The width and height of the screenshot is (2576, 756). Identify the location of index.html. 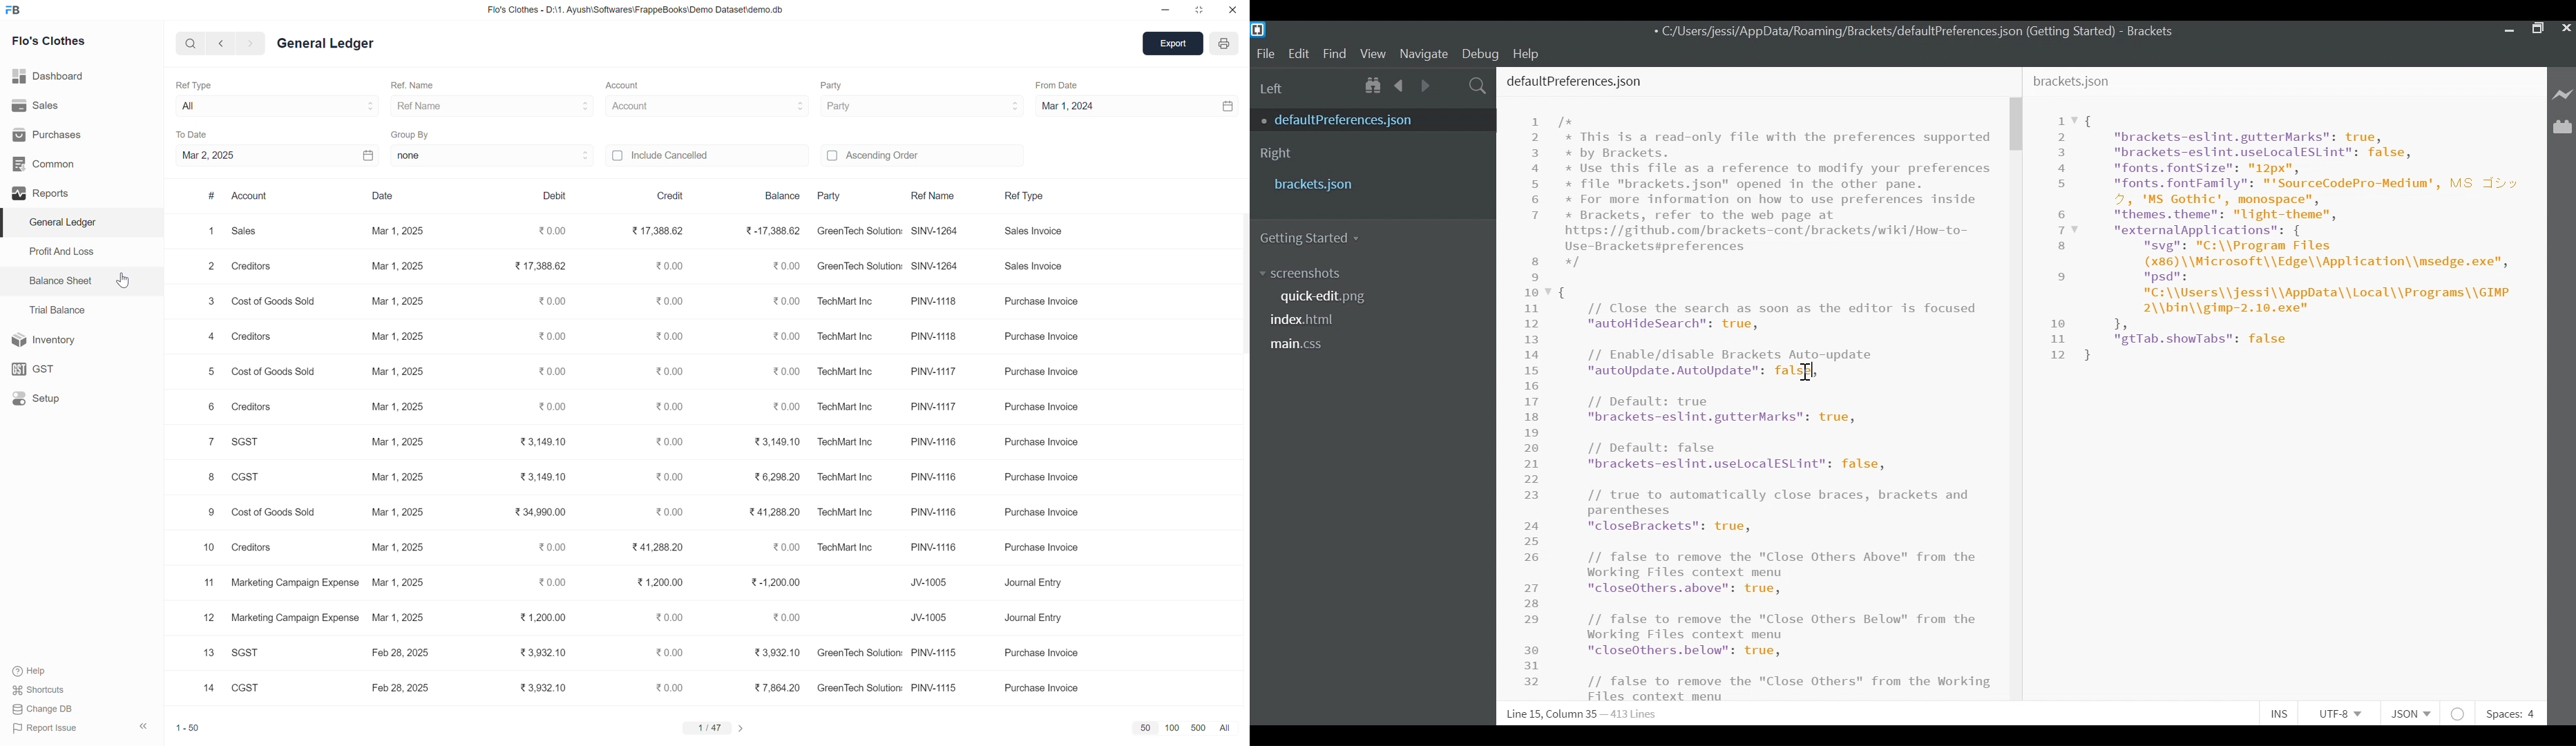
(1307, 318).